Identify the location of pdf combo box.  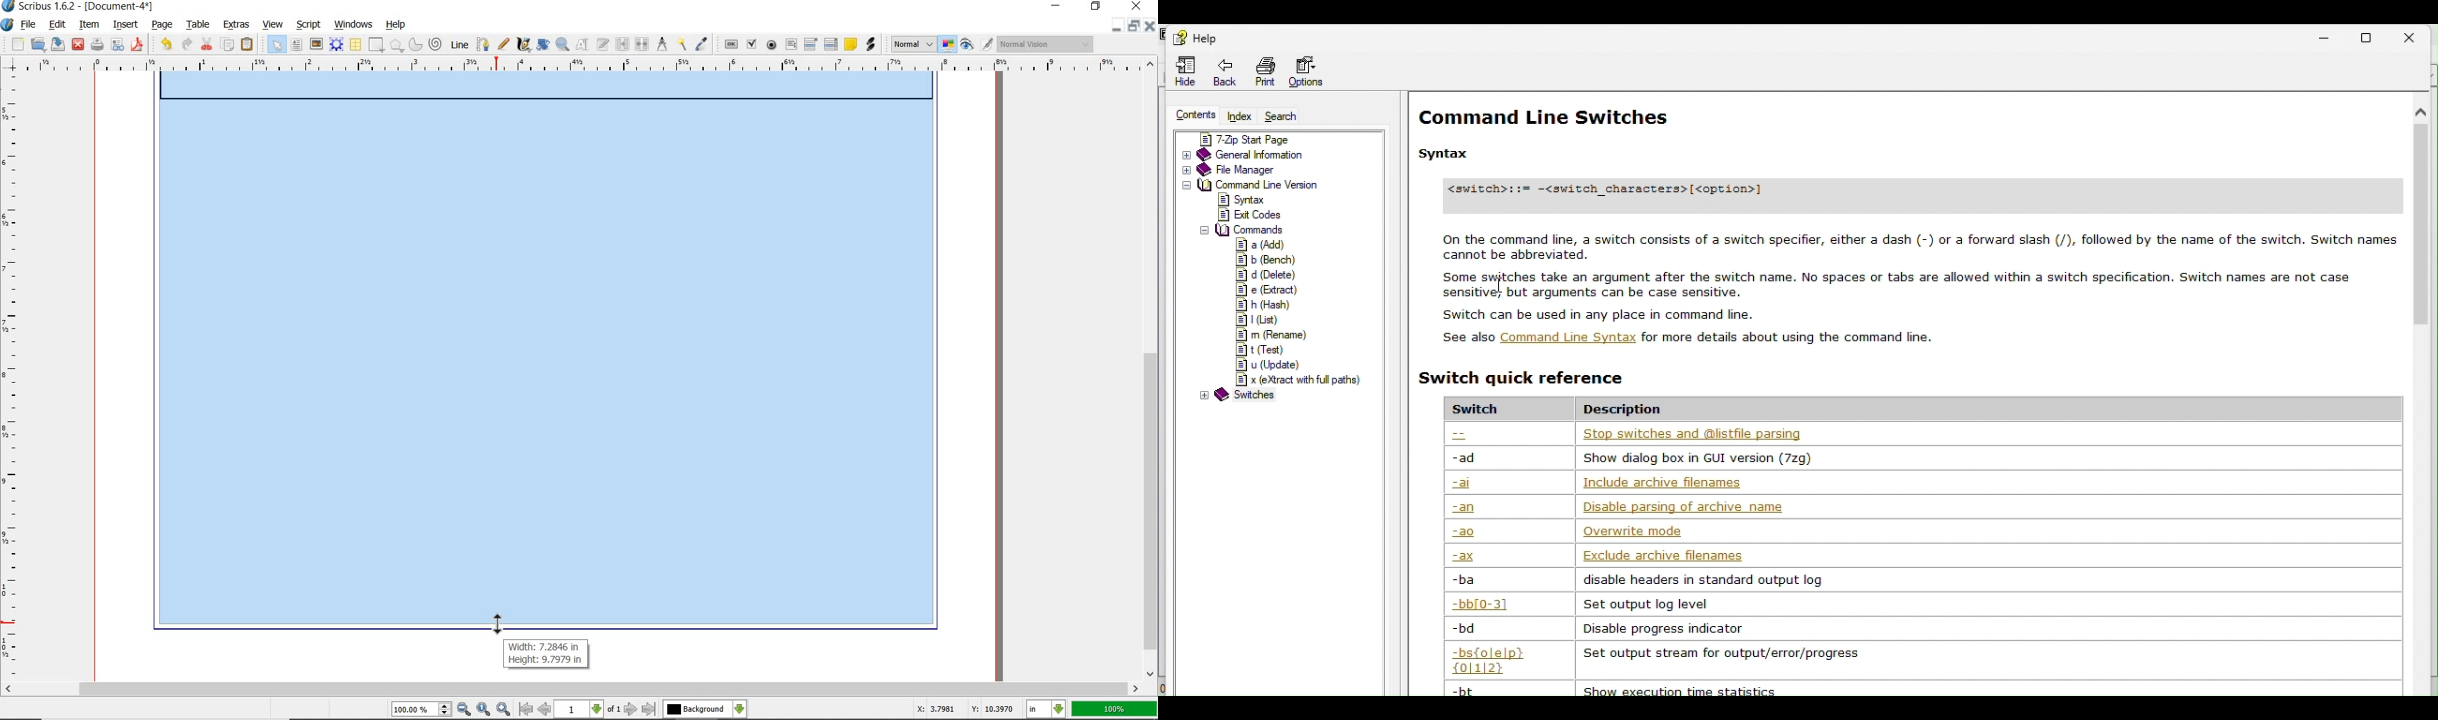
(810, 43).